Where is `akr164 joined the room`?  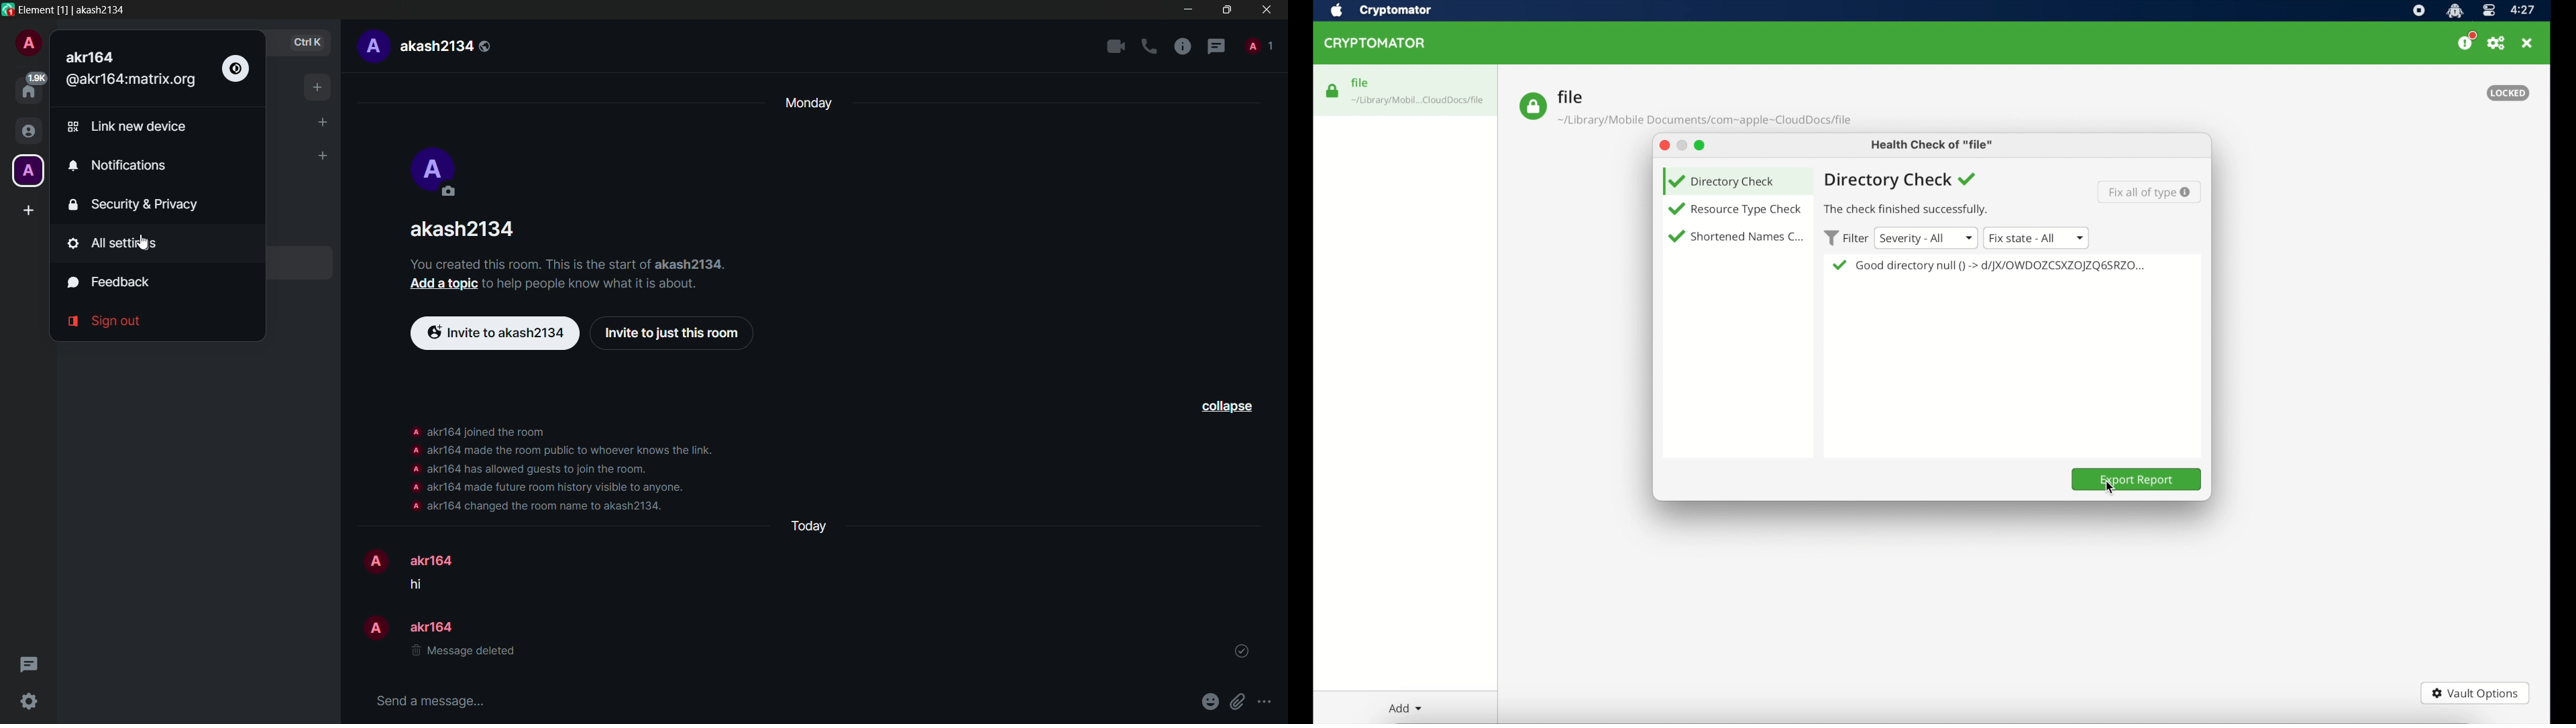
akr164 joined the room is located at coordinates (486, 431).